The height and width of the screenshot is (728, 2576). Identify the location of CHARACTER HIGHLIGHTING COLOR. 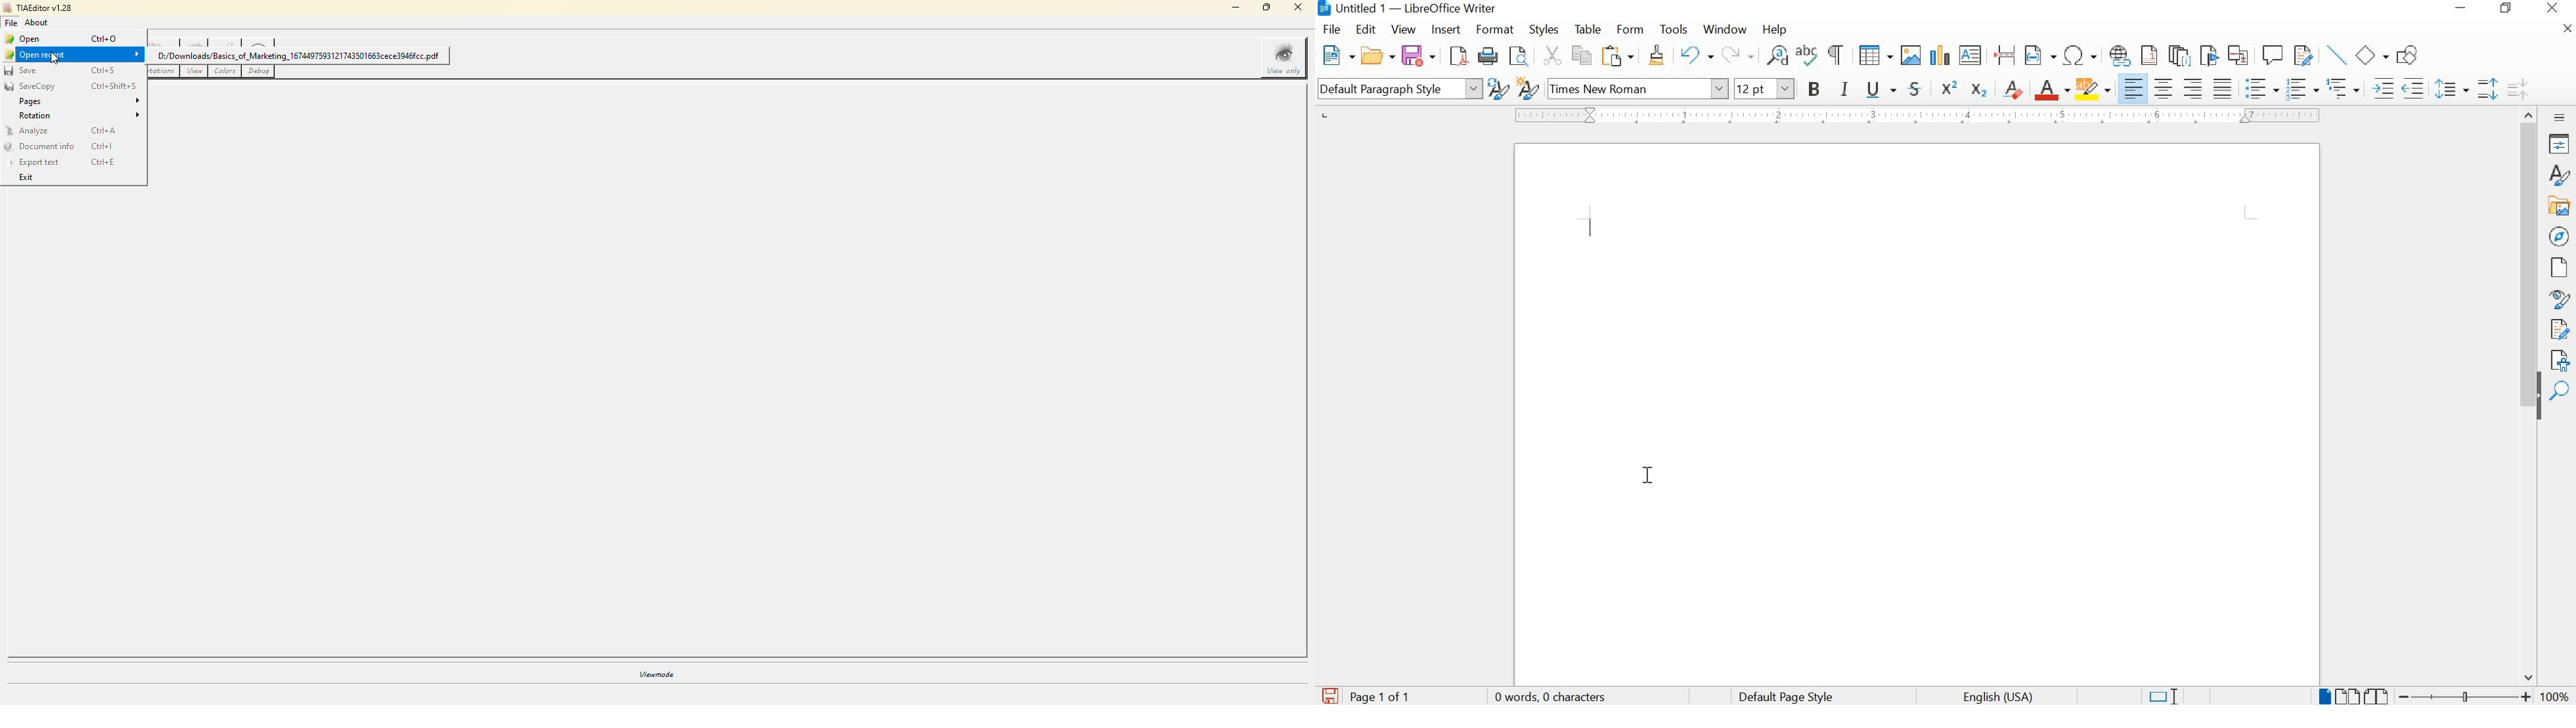
(2094, 89).